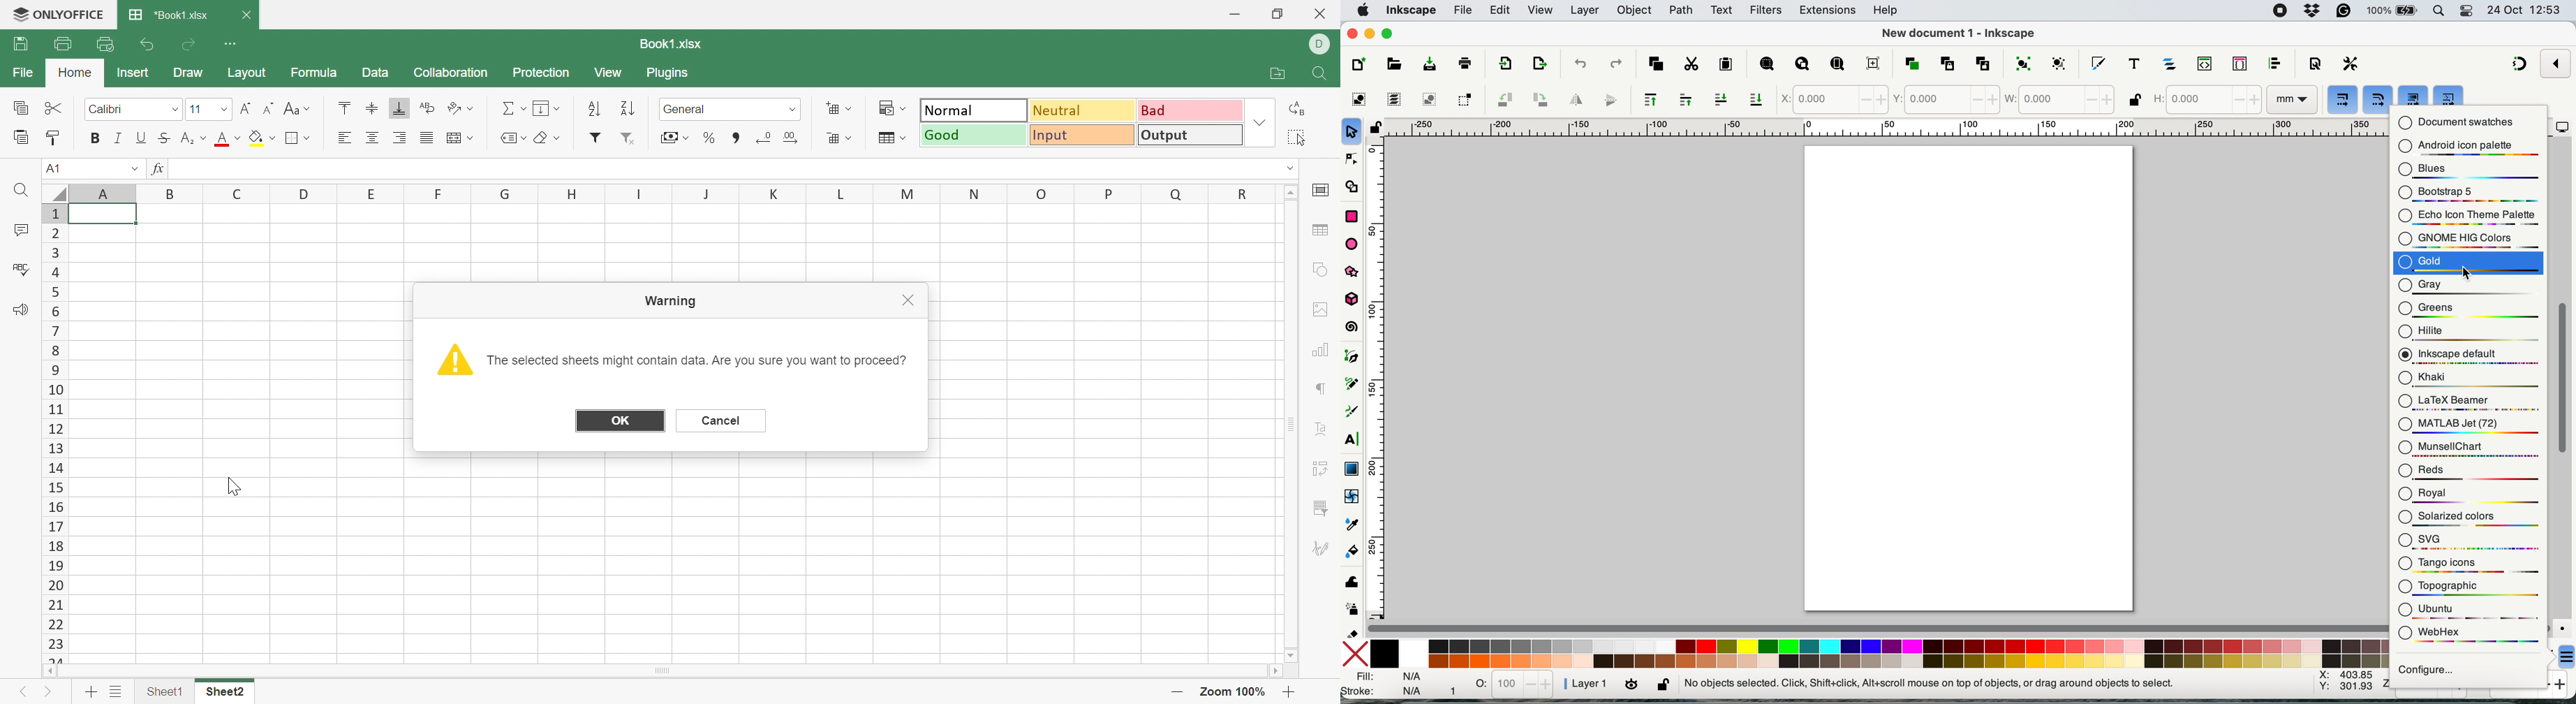  Describe the element at coordinates (1352, 585) in the screenshot. I see `tweak tool` at that location.